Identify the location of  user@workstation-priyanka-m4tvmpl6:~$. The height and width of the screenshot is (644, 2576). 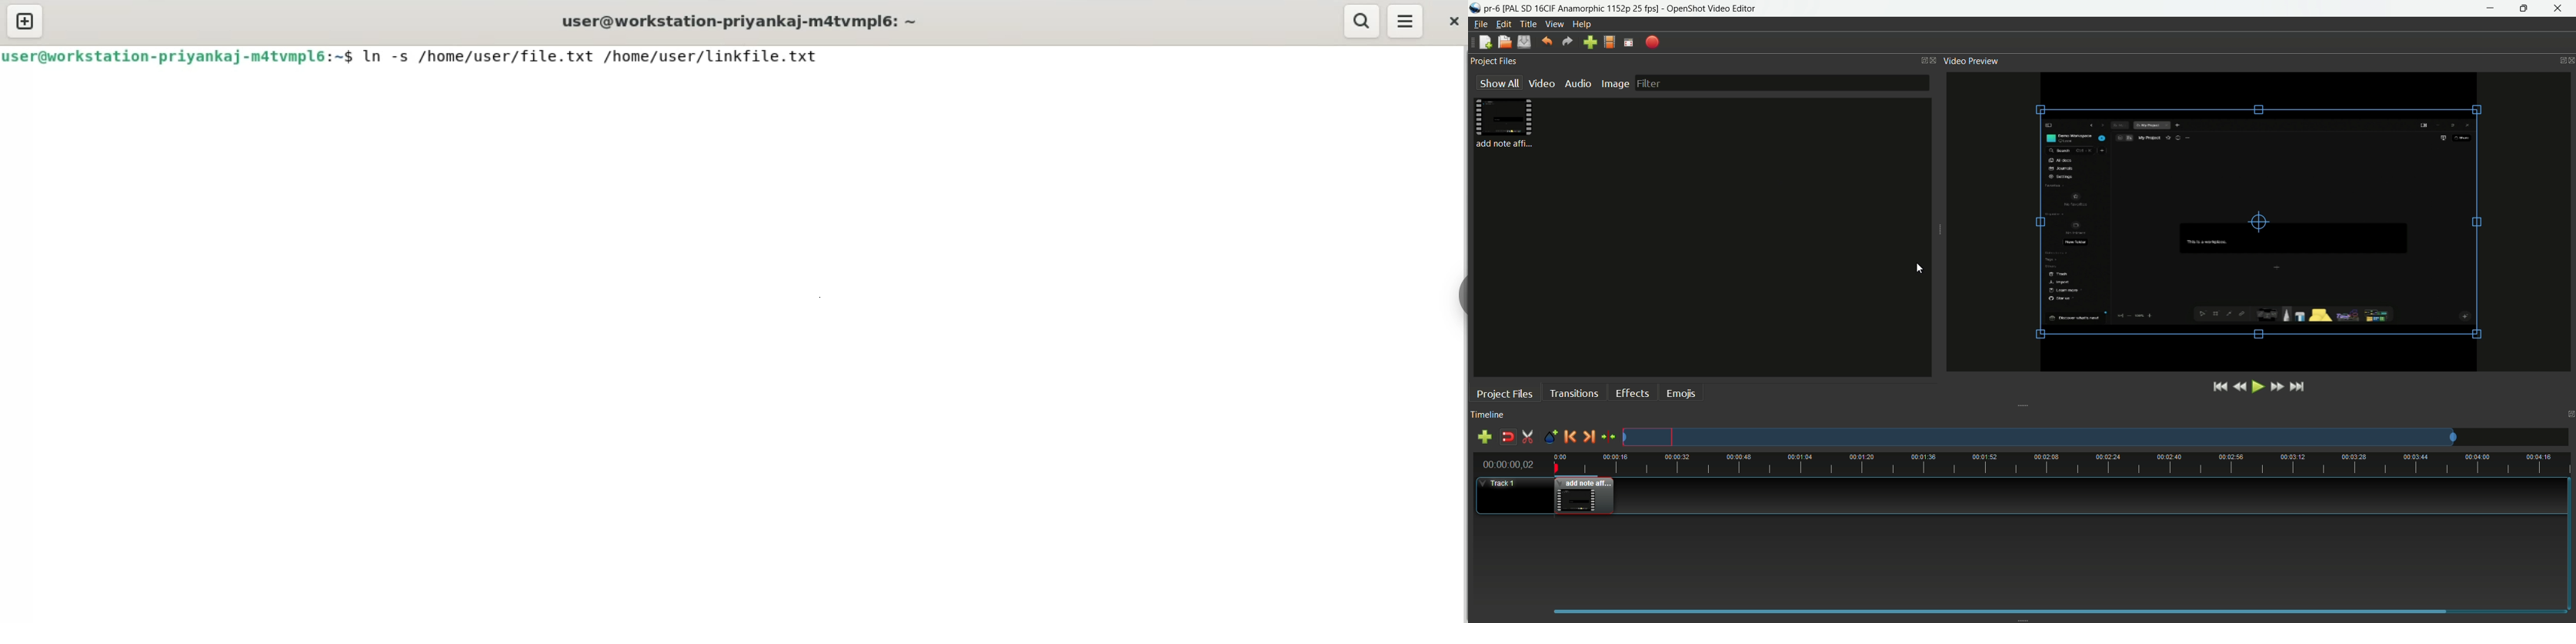
(180, 56).